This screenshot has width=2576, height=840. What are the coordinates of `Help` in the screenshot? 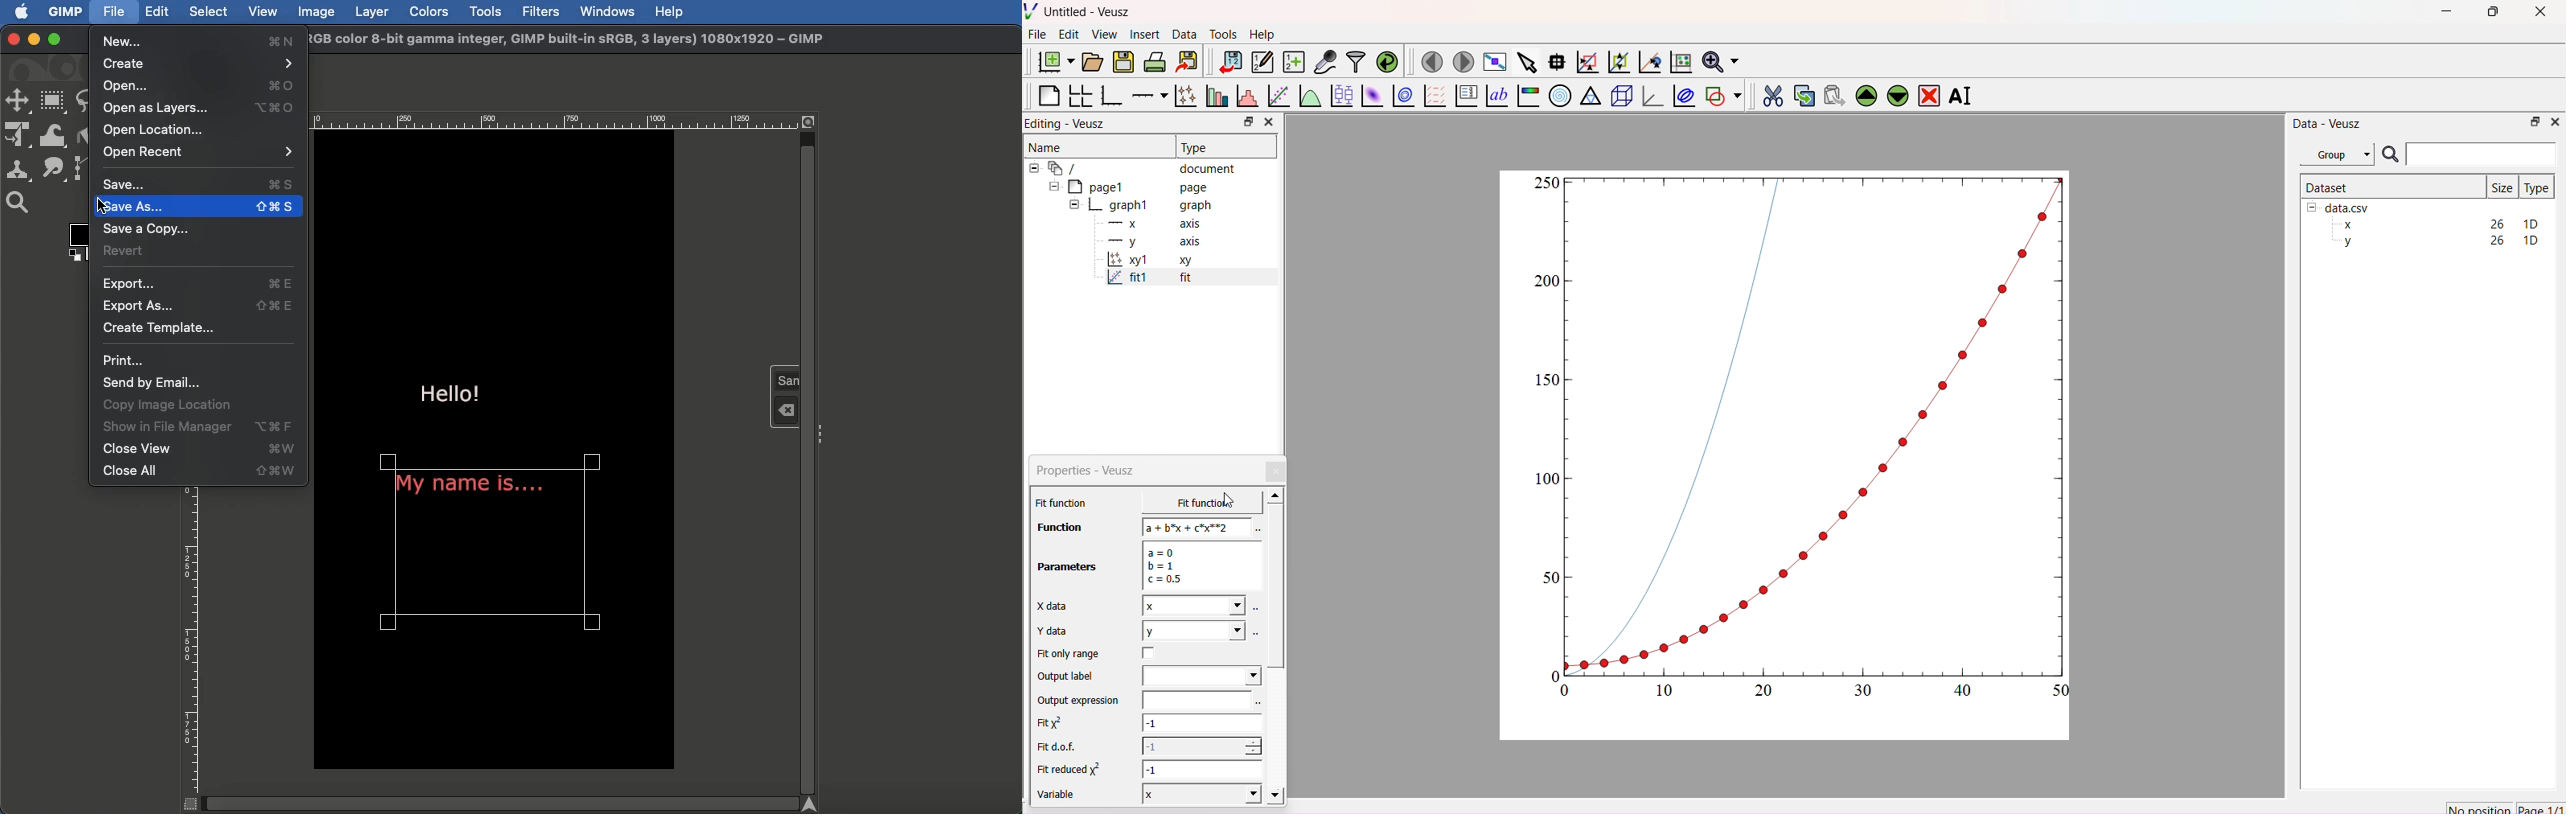 It's located at (670, 12).